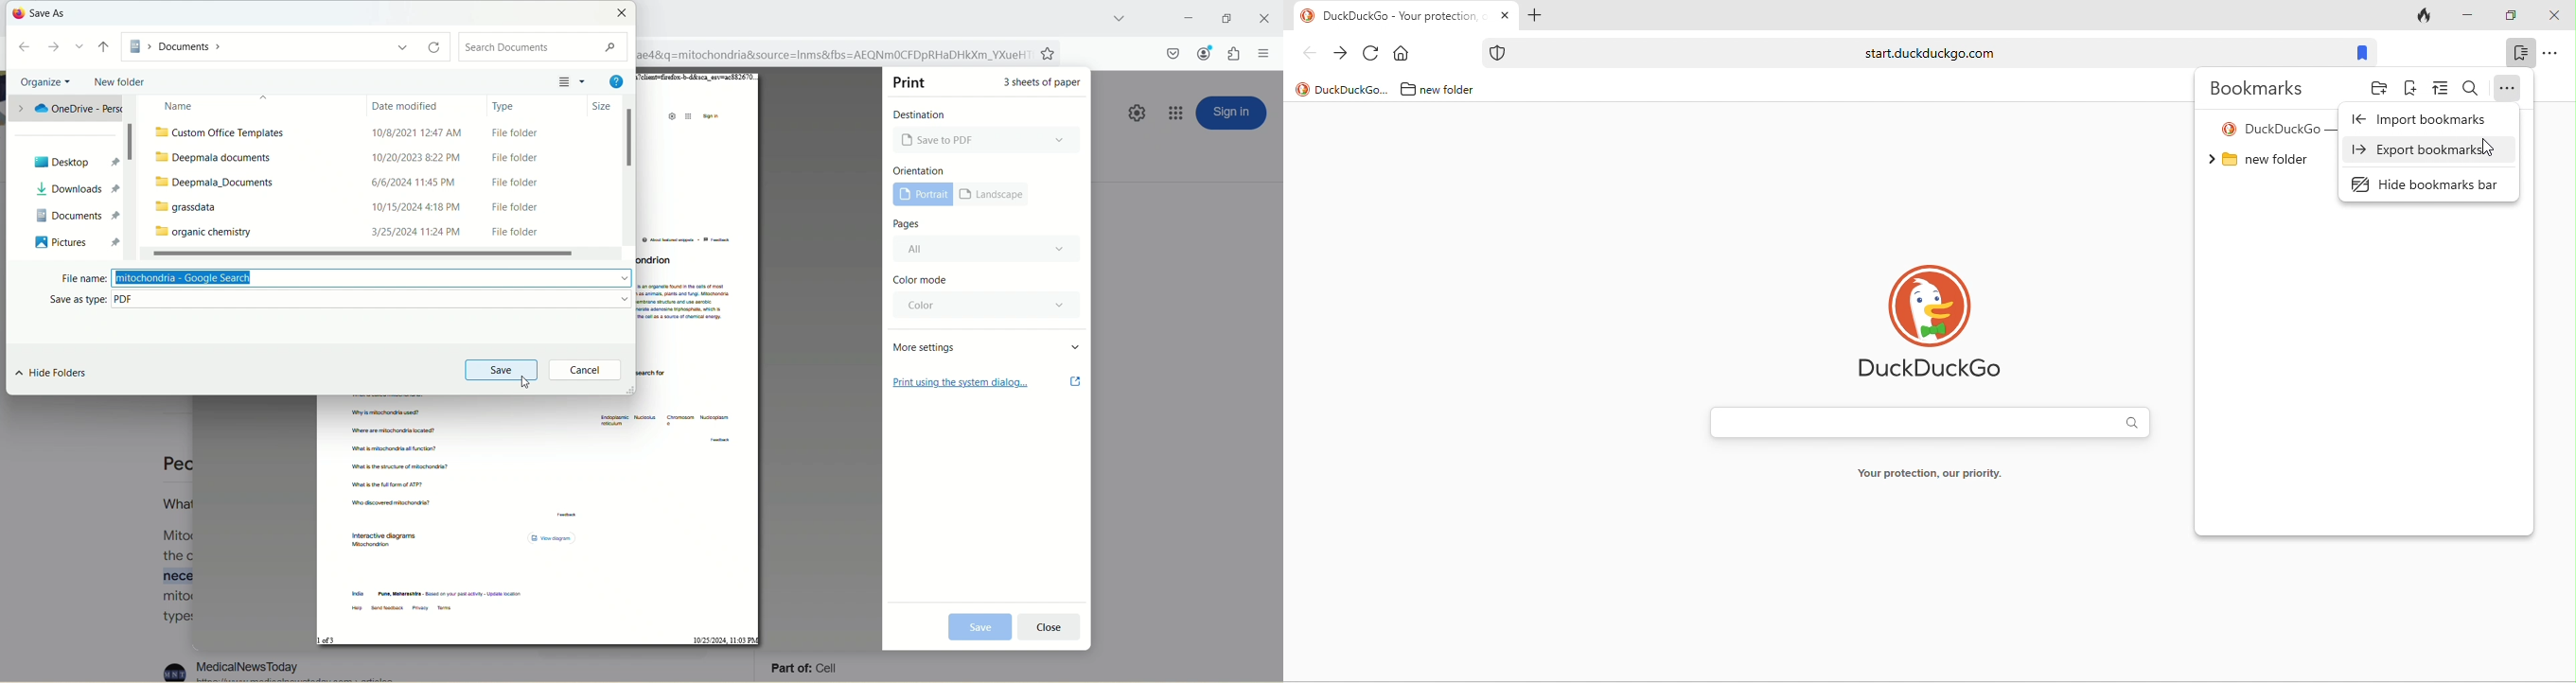  What do you see at coordinates (586, 370) in the screenshot?
I see `cancel` at bounding box center [586, 370].